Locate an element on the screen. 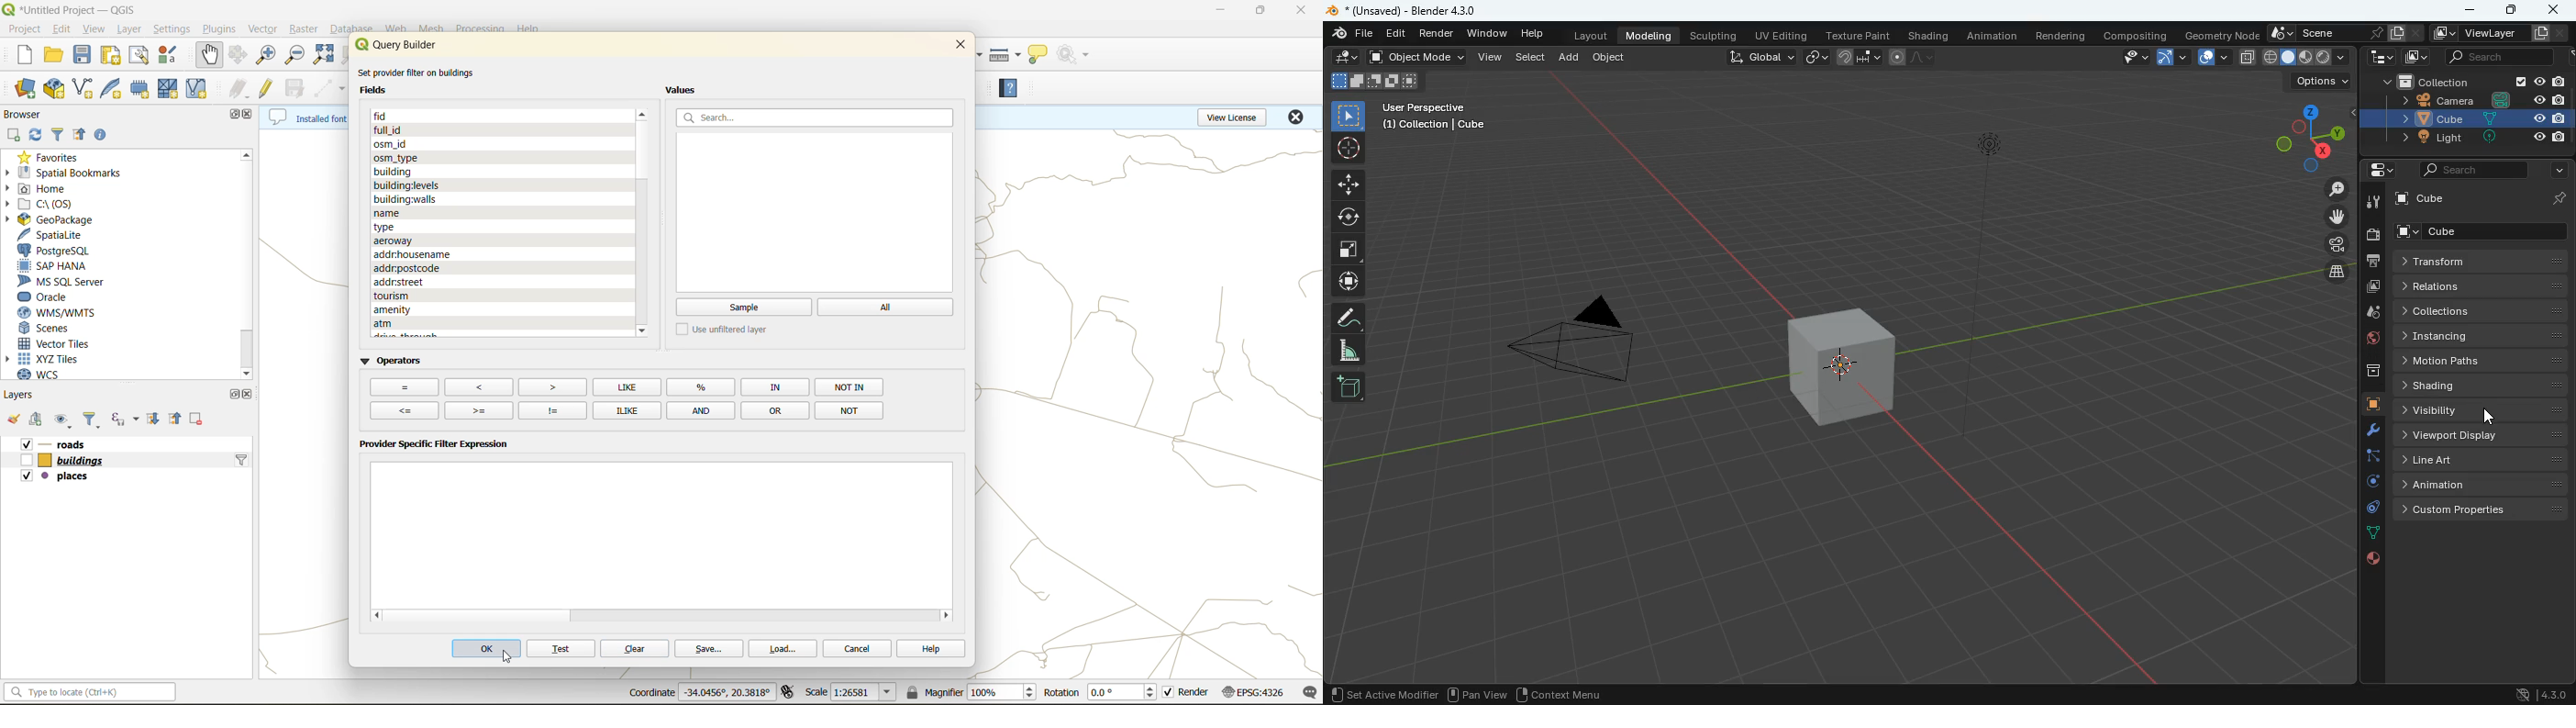 This screenshot has height=728, width=2576. viewlayer is located at coordinates (2497, 33).